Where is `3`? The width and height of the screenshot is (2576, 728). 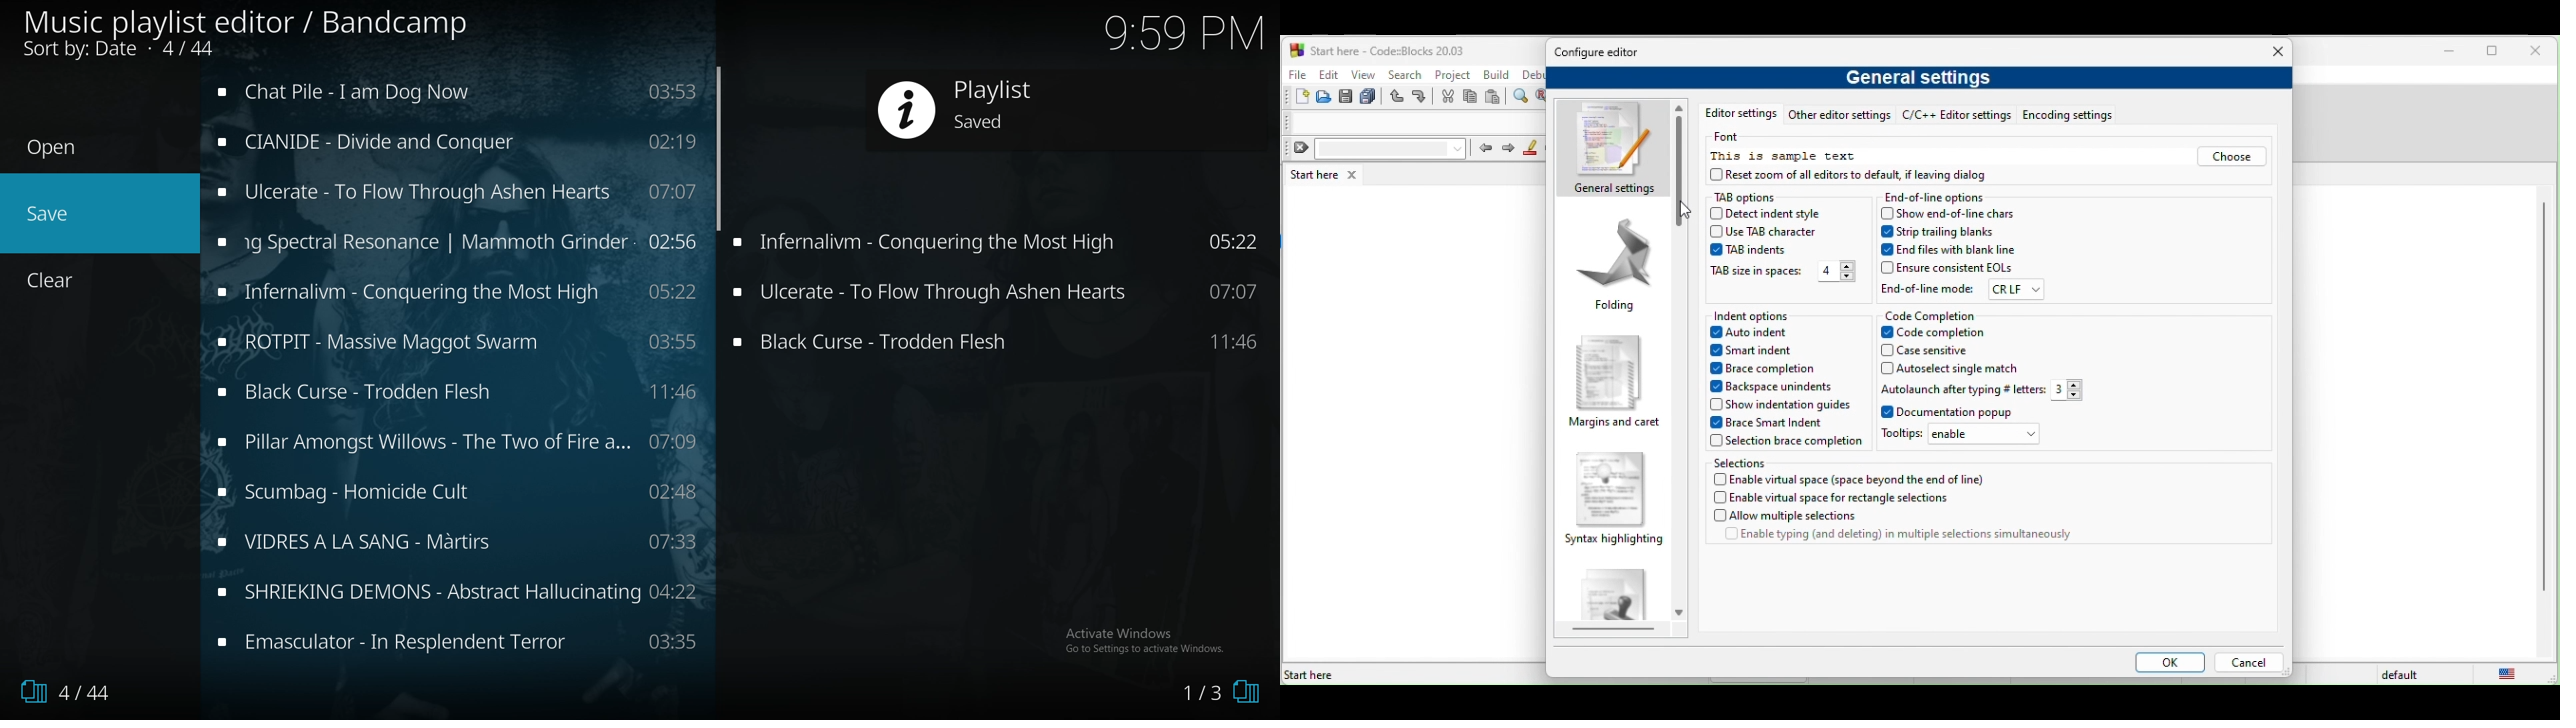 3 is located at coordinates (2073, 390).